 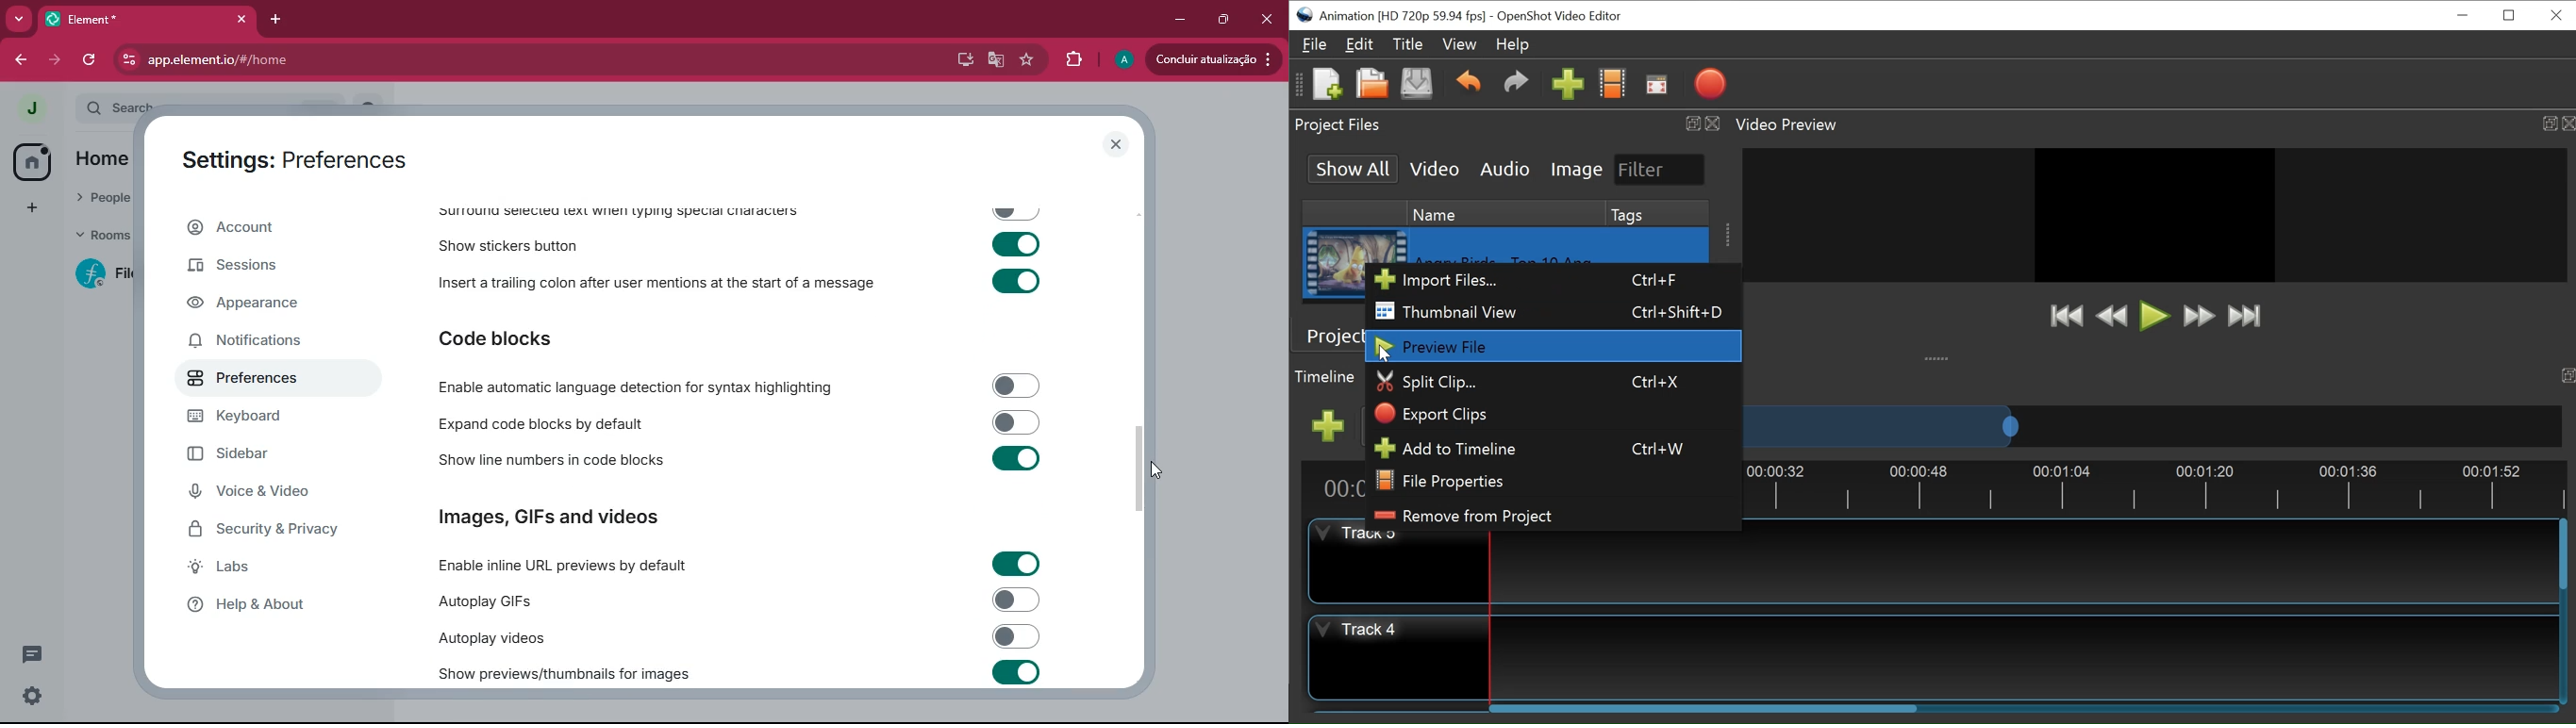 I want to click on cursor, so click(x=1145, y=469).